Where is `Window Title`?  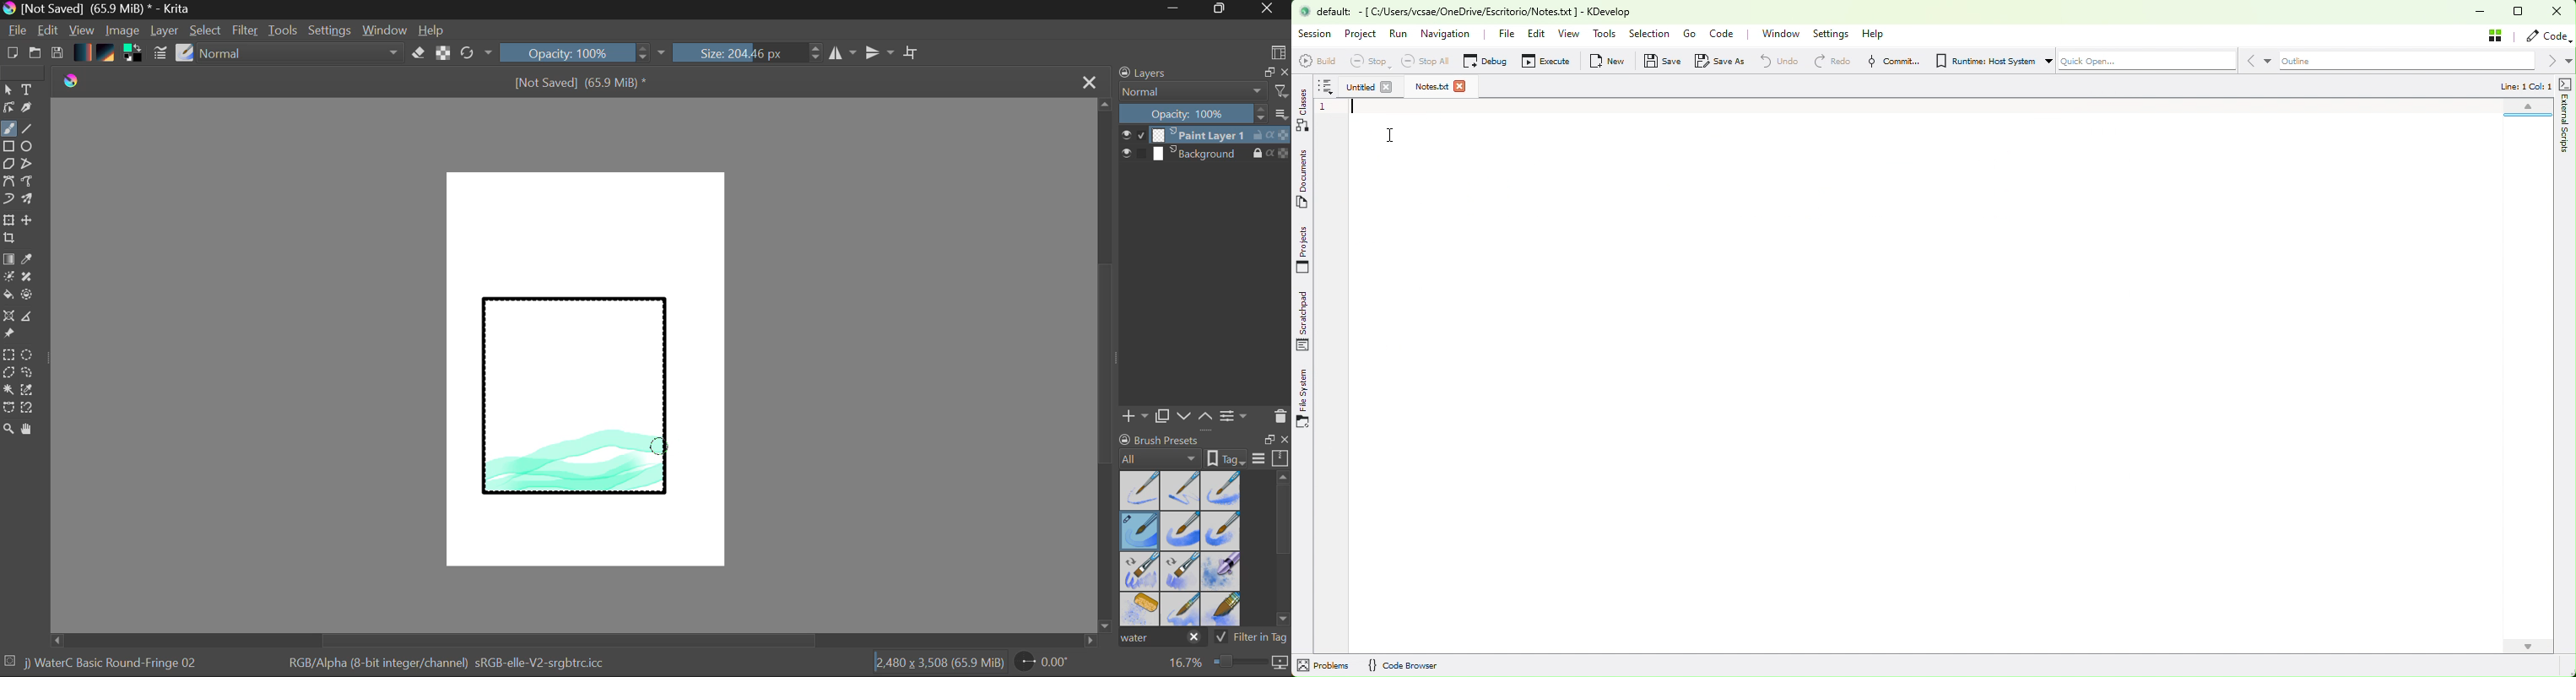 Window Title is located at coordinates (98, 9).